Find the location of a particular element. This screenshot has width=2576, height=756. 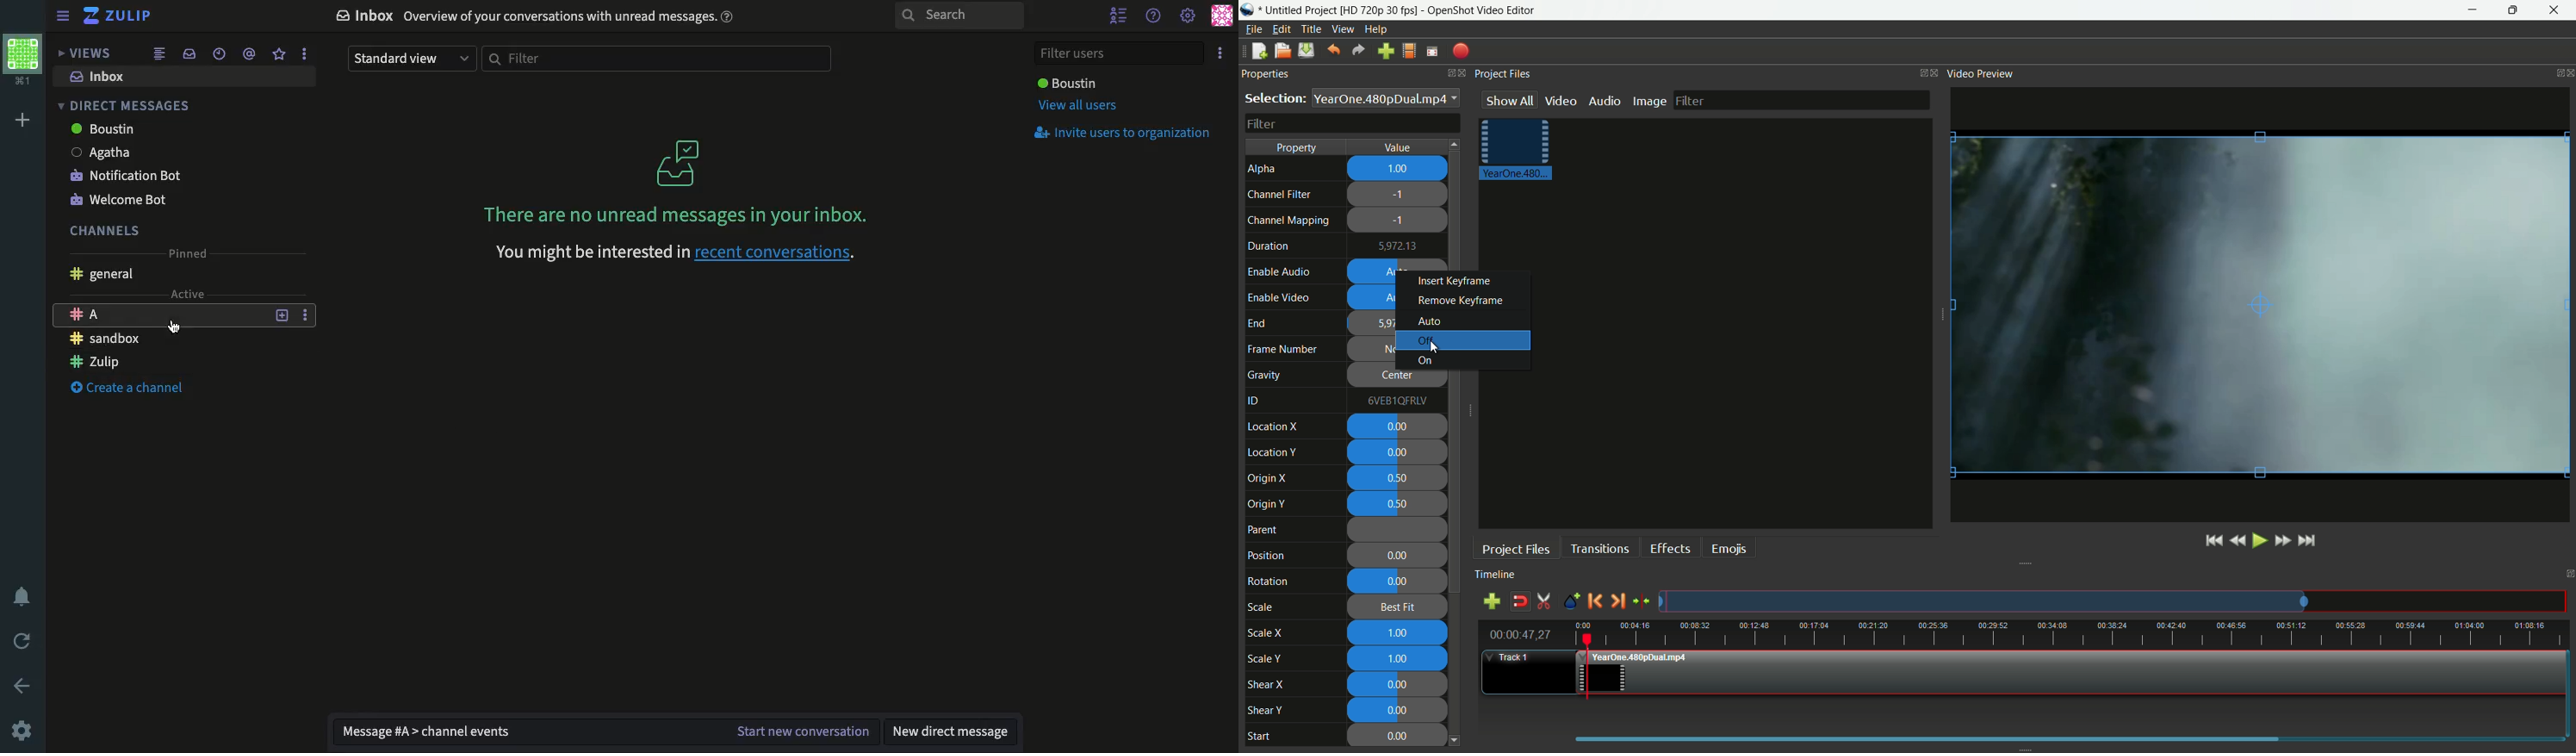

change layout is located at coordinates (1918, 73).